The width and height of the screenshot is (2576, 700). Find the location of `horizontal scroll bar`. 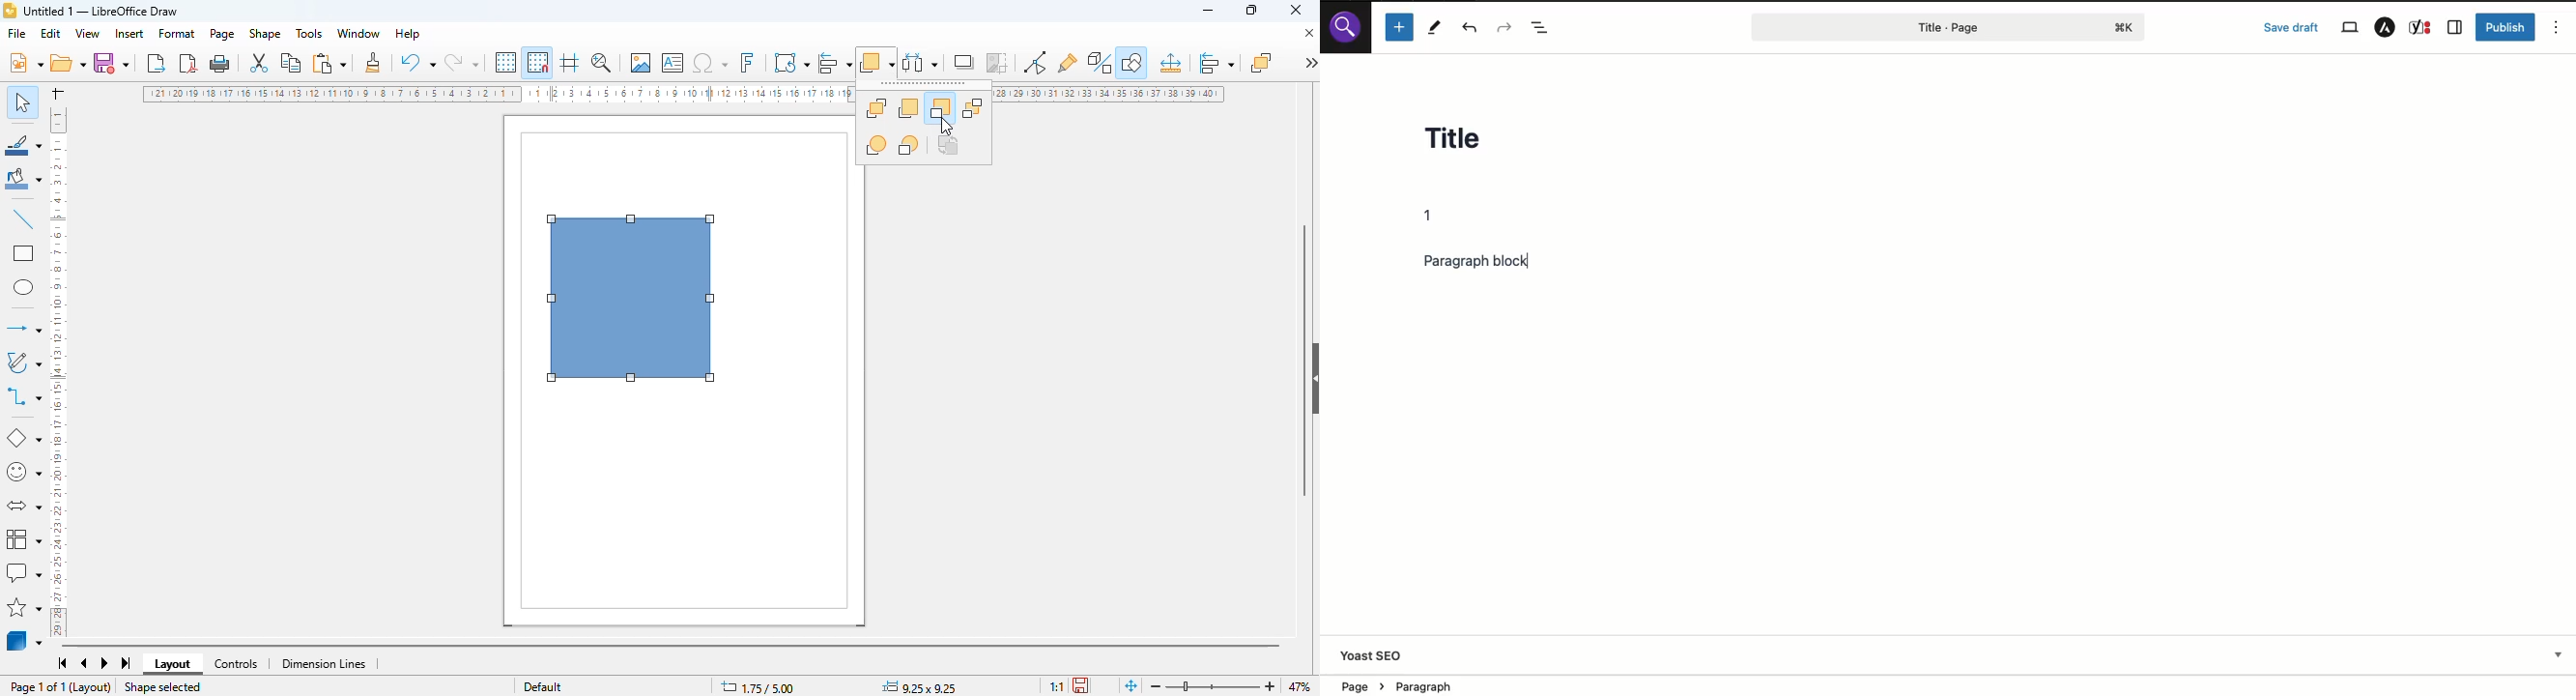

horizontal scroll bar is located at coordinates (670, 646).